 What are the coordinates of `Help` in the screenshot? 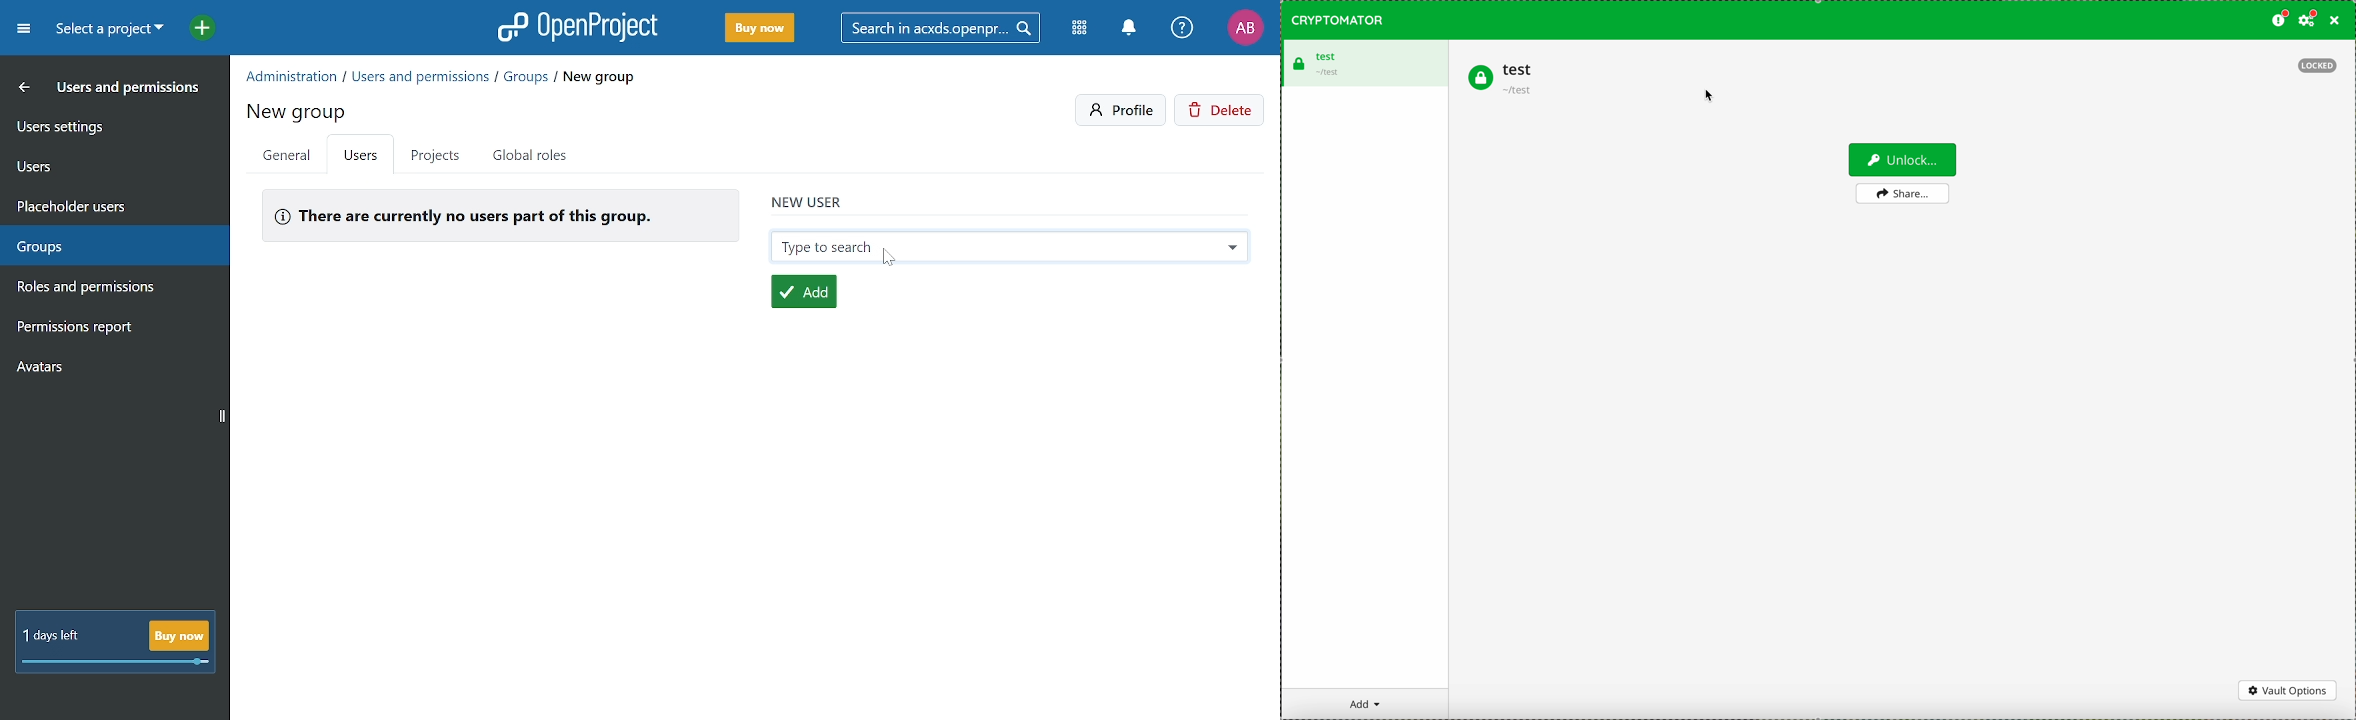 It's located at (1183, 29).